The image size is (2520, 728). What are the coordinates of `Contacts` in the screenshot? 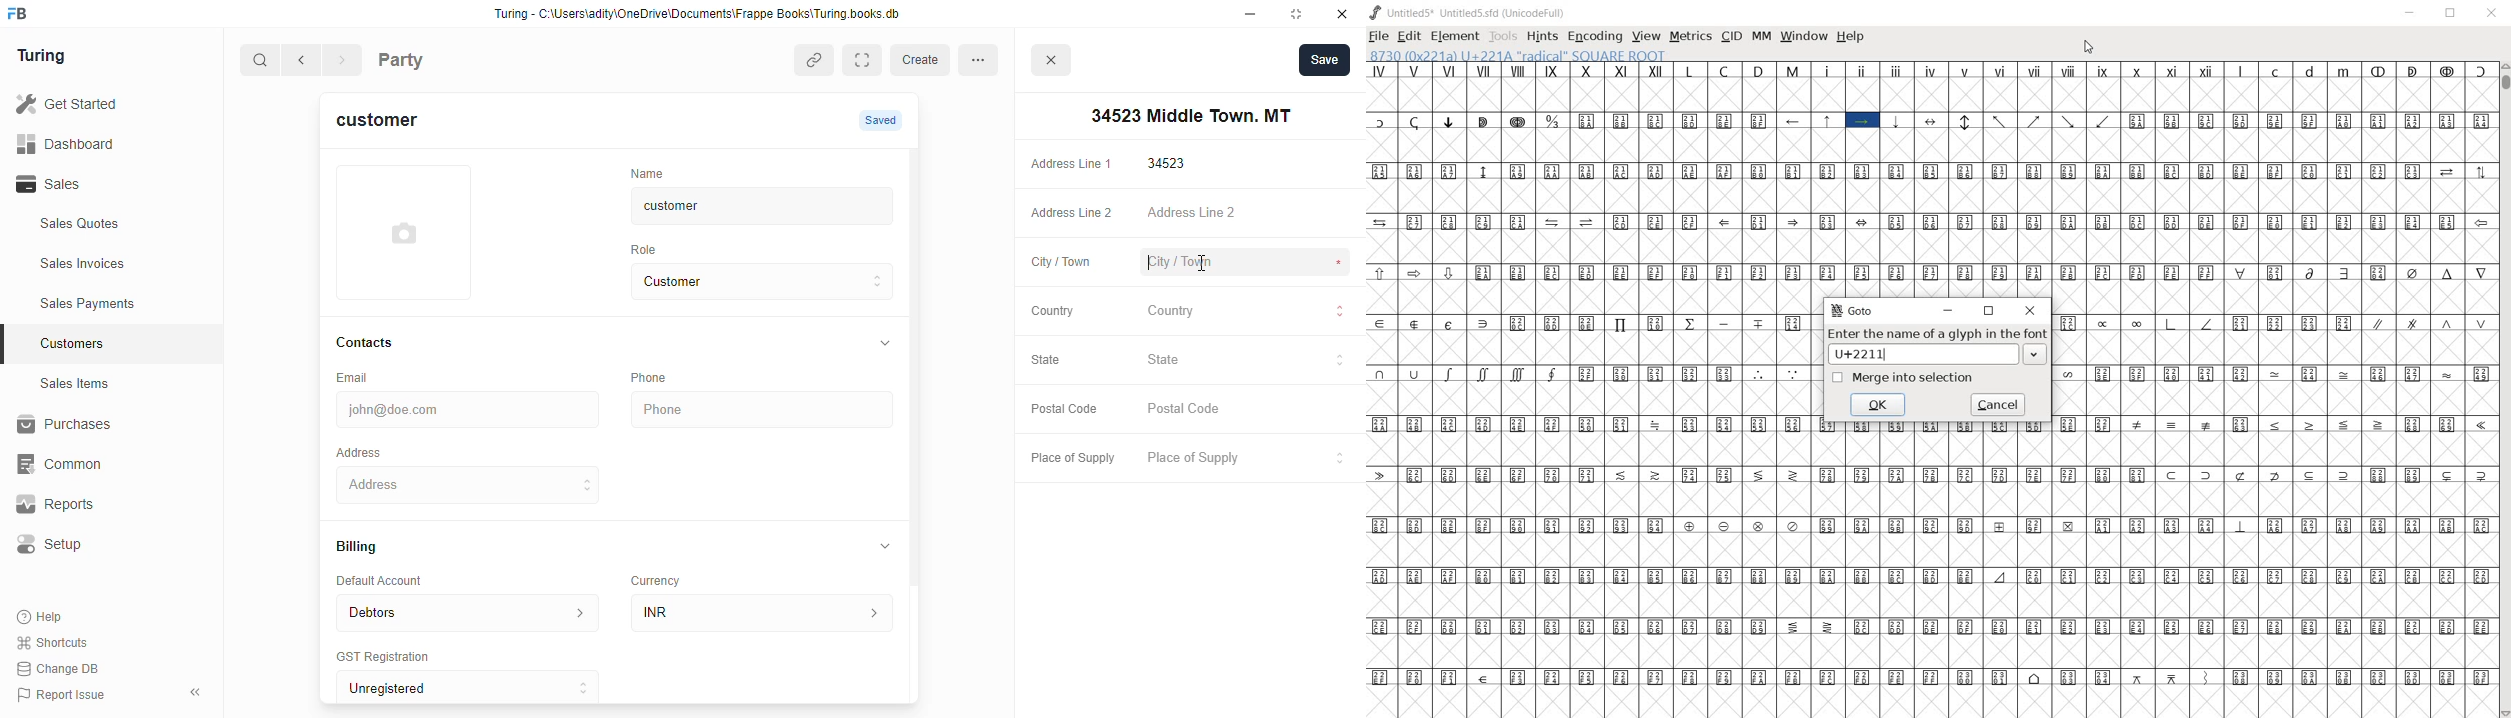 It's located at (384, 343).